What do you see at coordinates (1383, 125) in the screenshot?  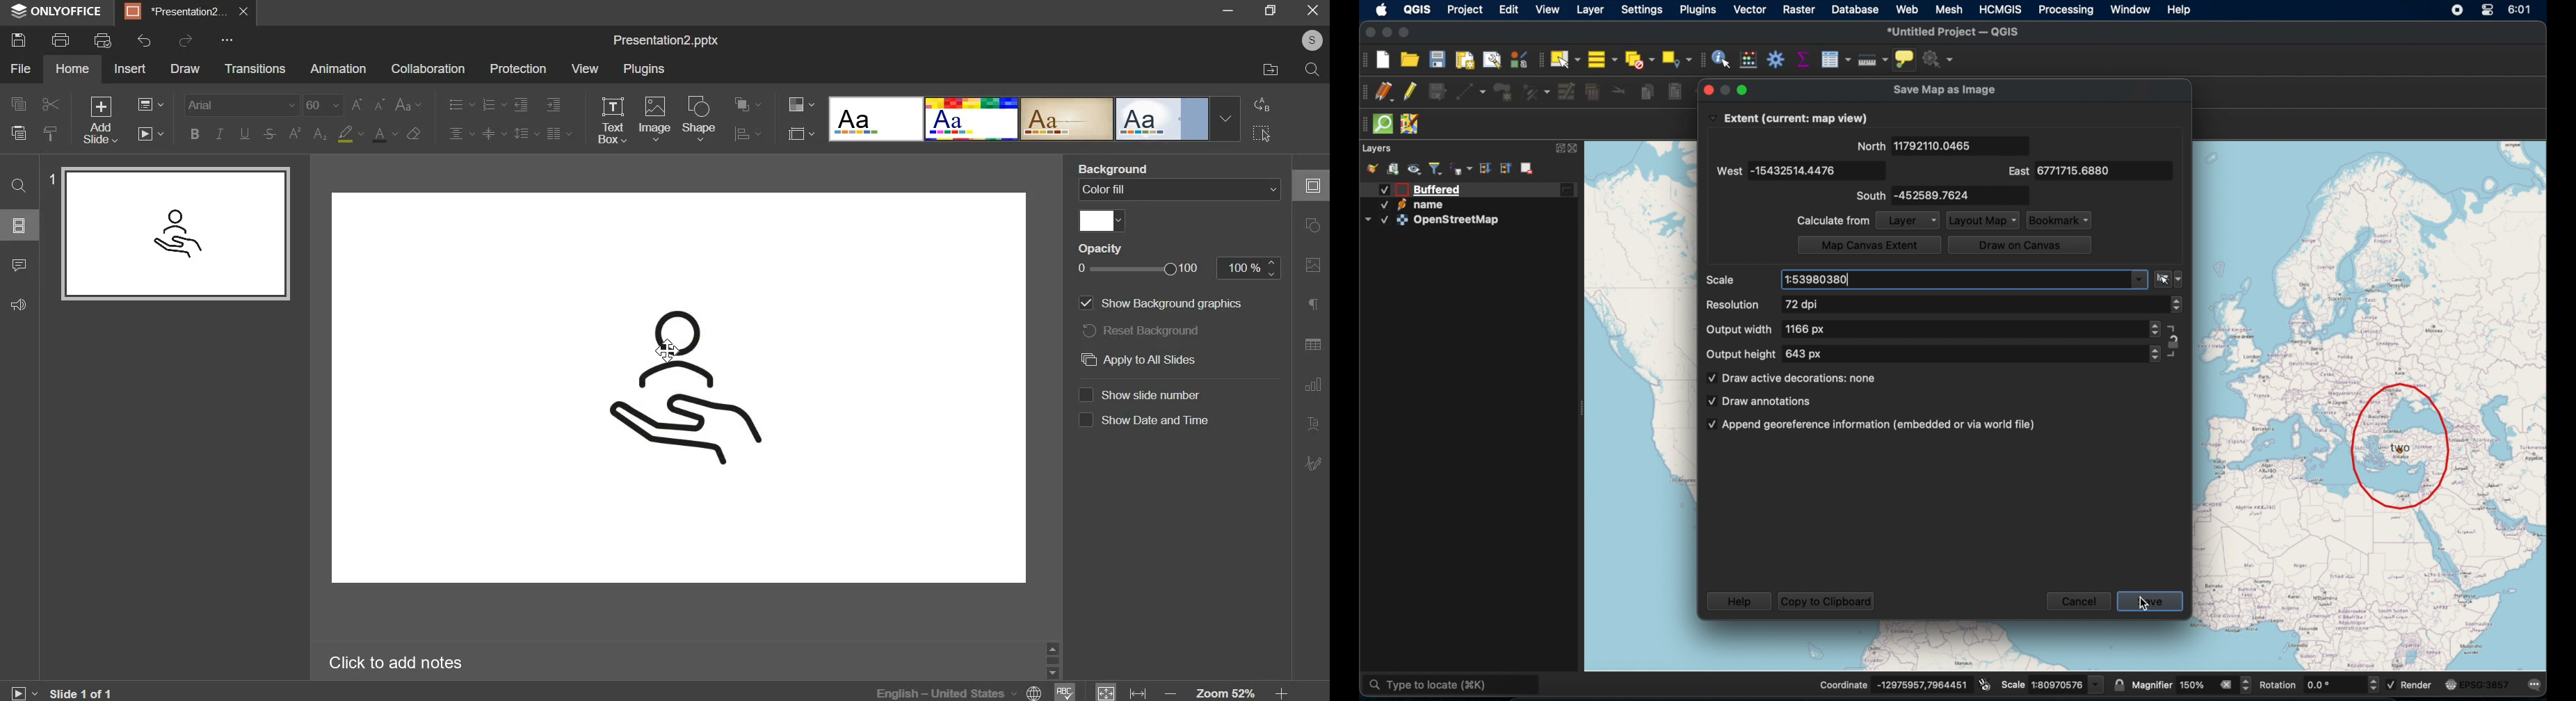 I see `quicksom` at bounding box center [1383, 125].